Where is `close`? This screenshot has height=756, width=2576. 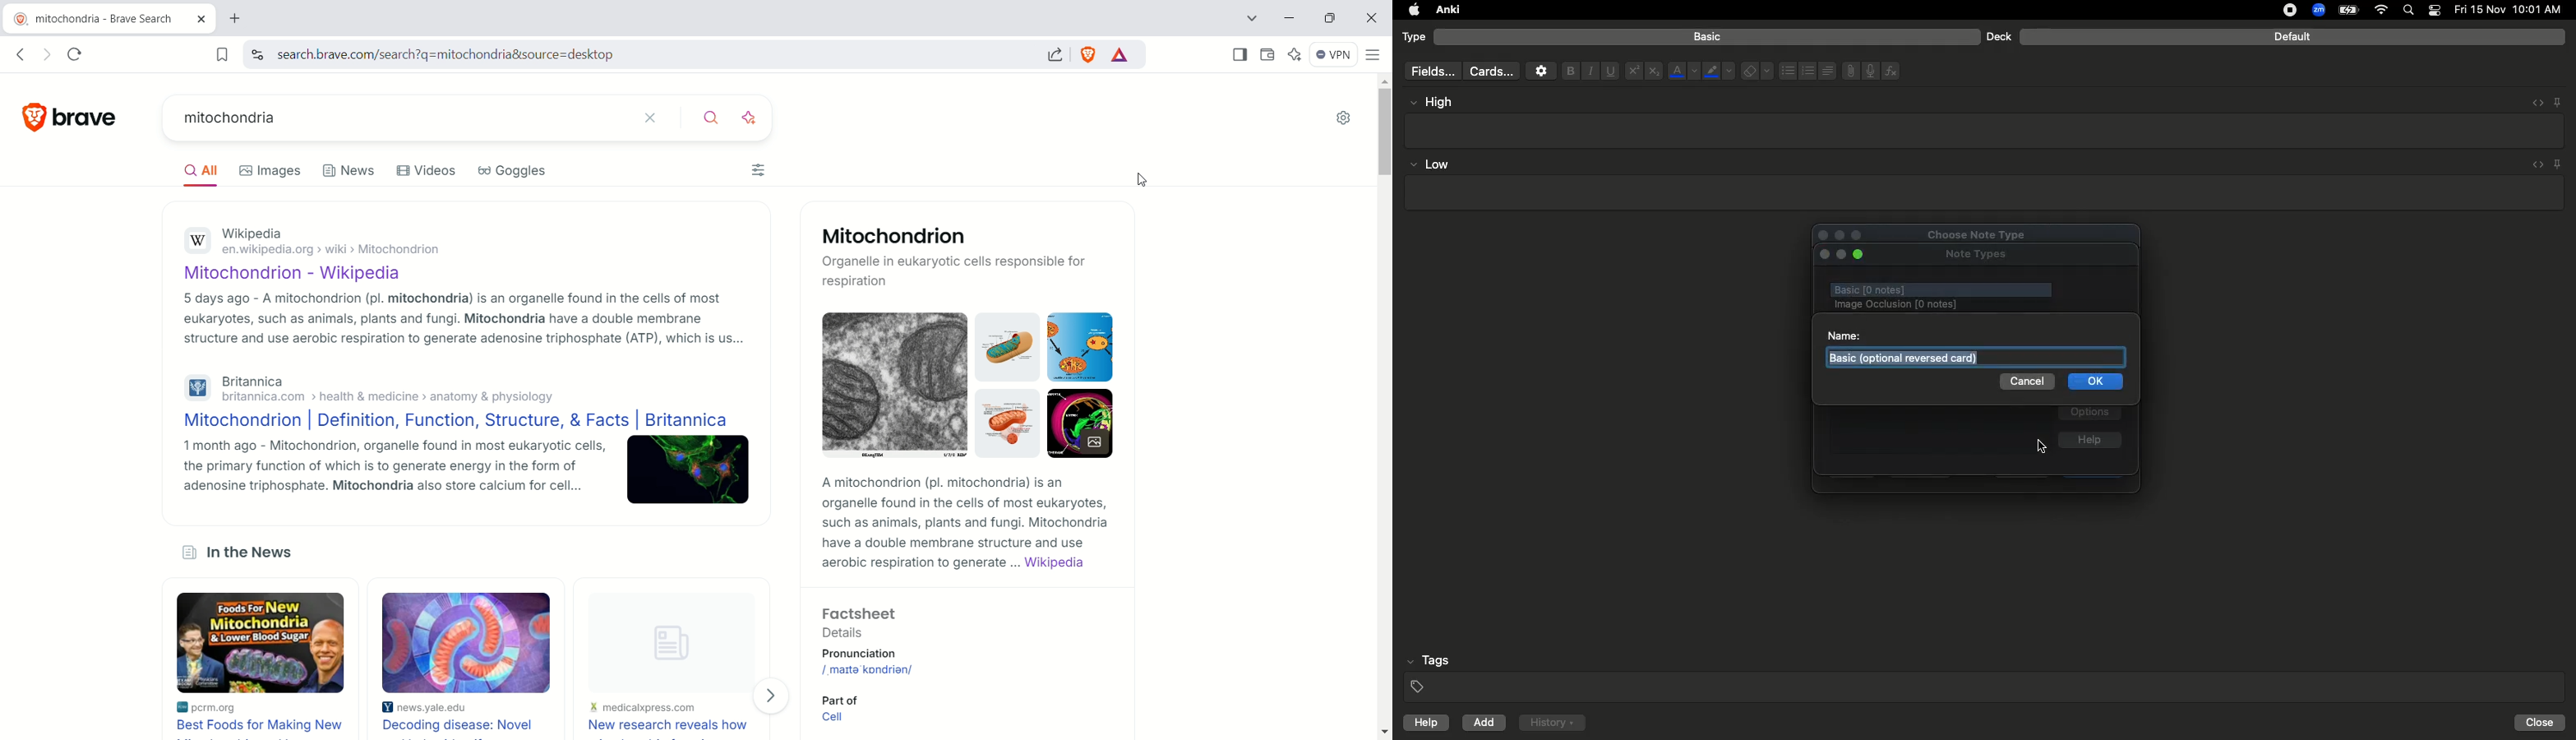
close is located at coordinates (1823, 255).